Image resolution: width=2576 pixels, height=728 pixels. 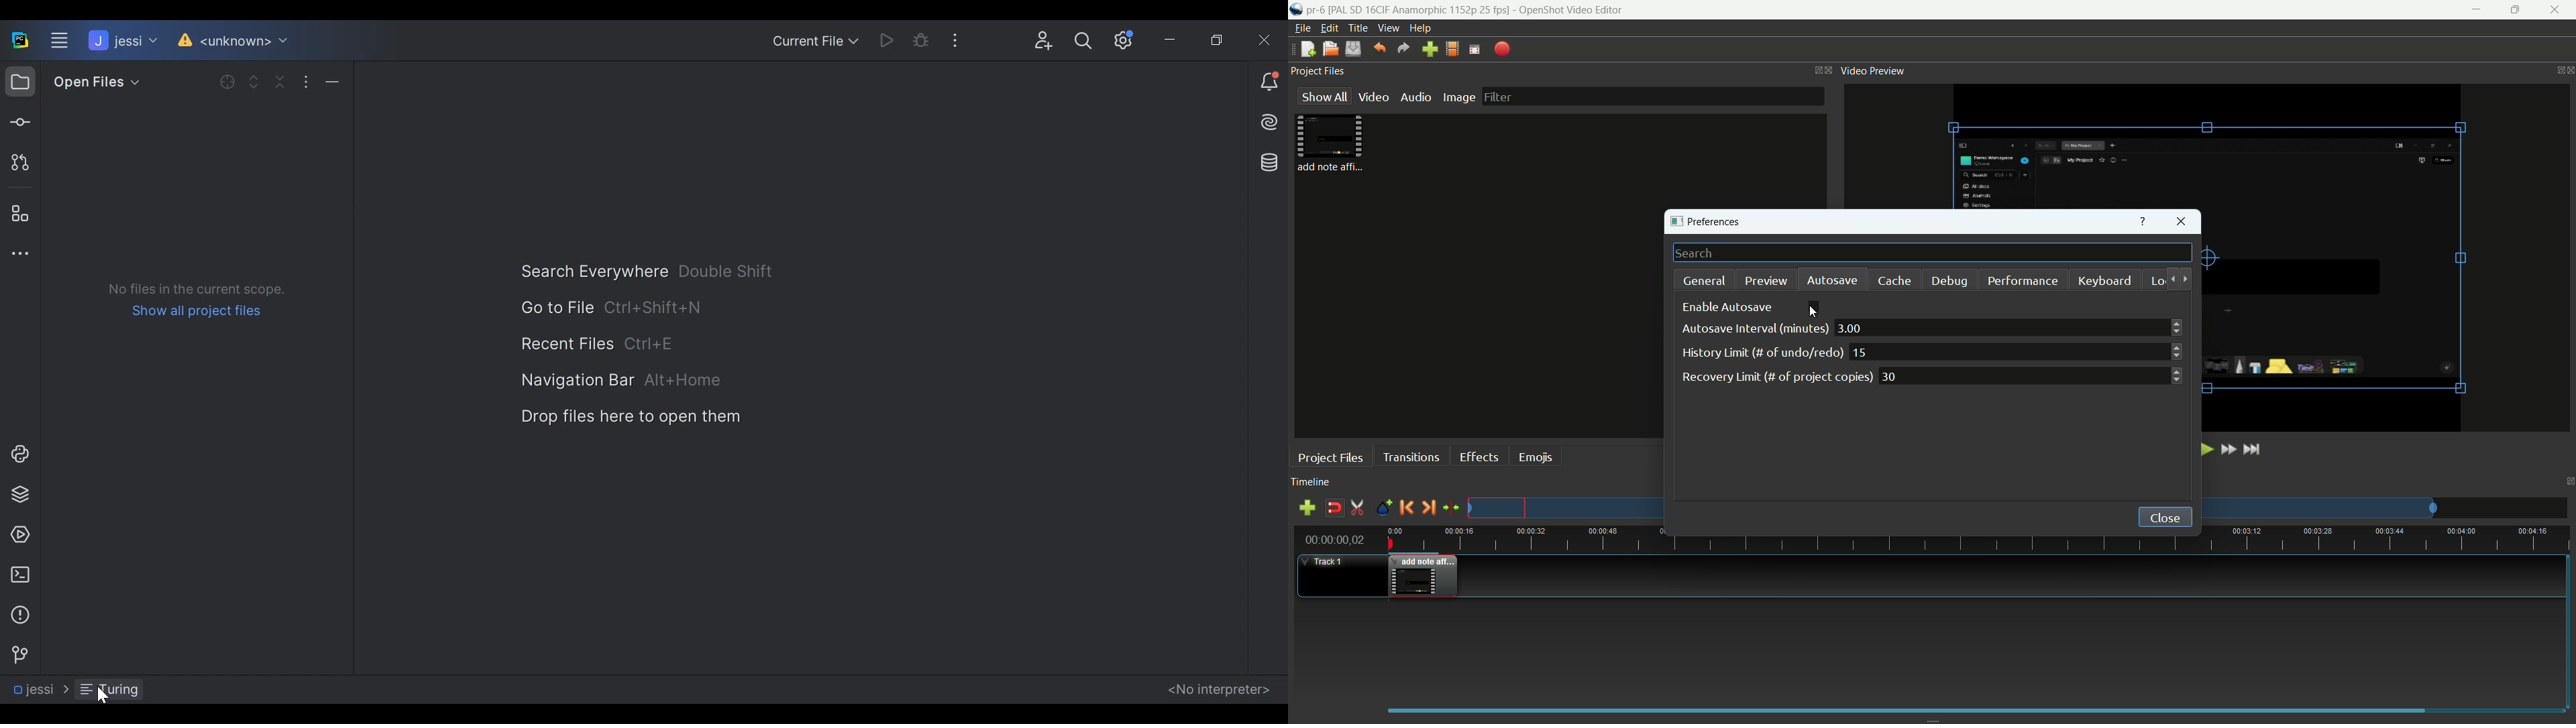 What do you see at coordinates (2568, 481) in the screenshot?
I see `change layout` at bounding box center [2568, 481].